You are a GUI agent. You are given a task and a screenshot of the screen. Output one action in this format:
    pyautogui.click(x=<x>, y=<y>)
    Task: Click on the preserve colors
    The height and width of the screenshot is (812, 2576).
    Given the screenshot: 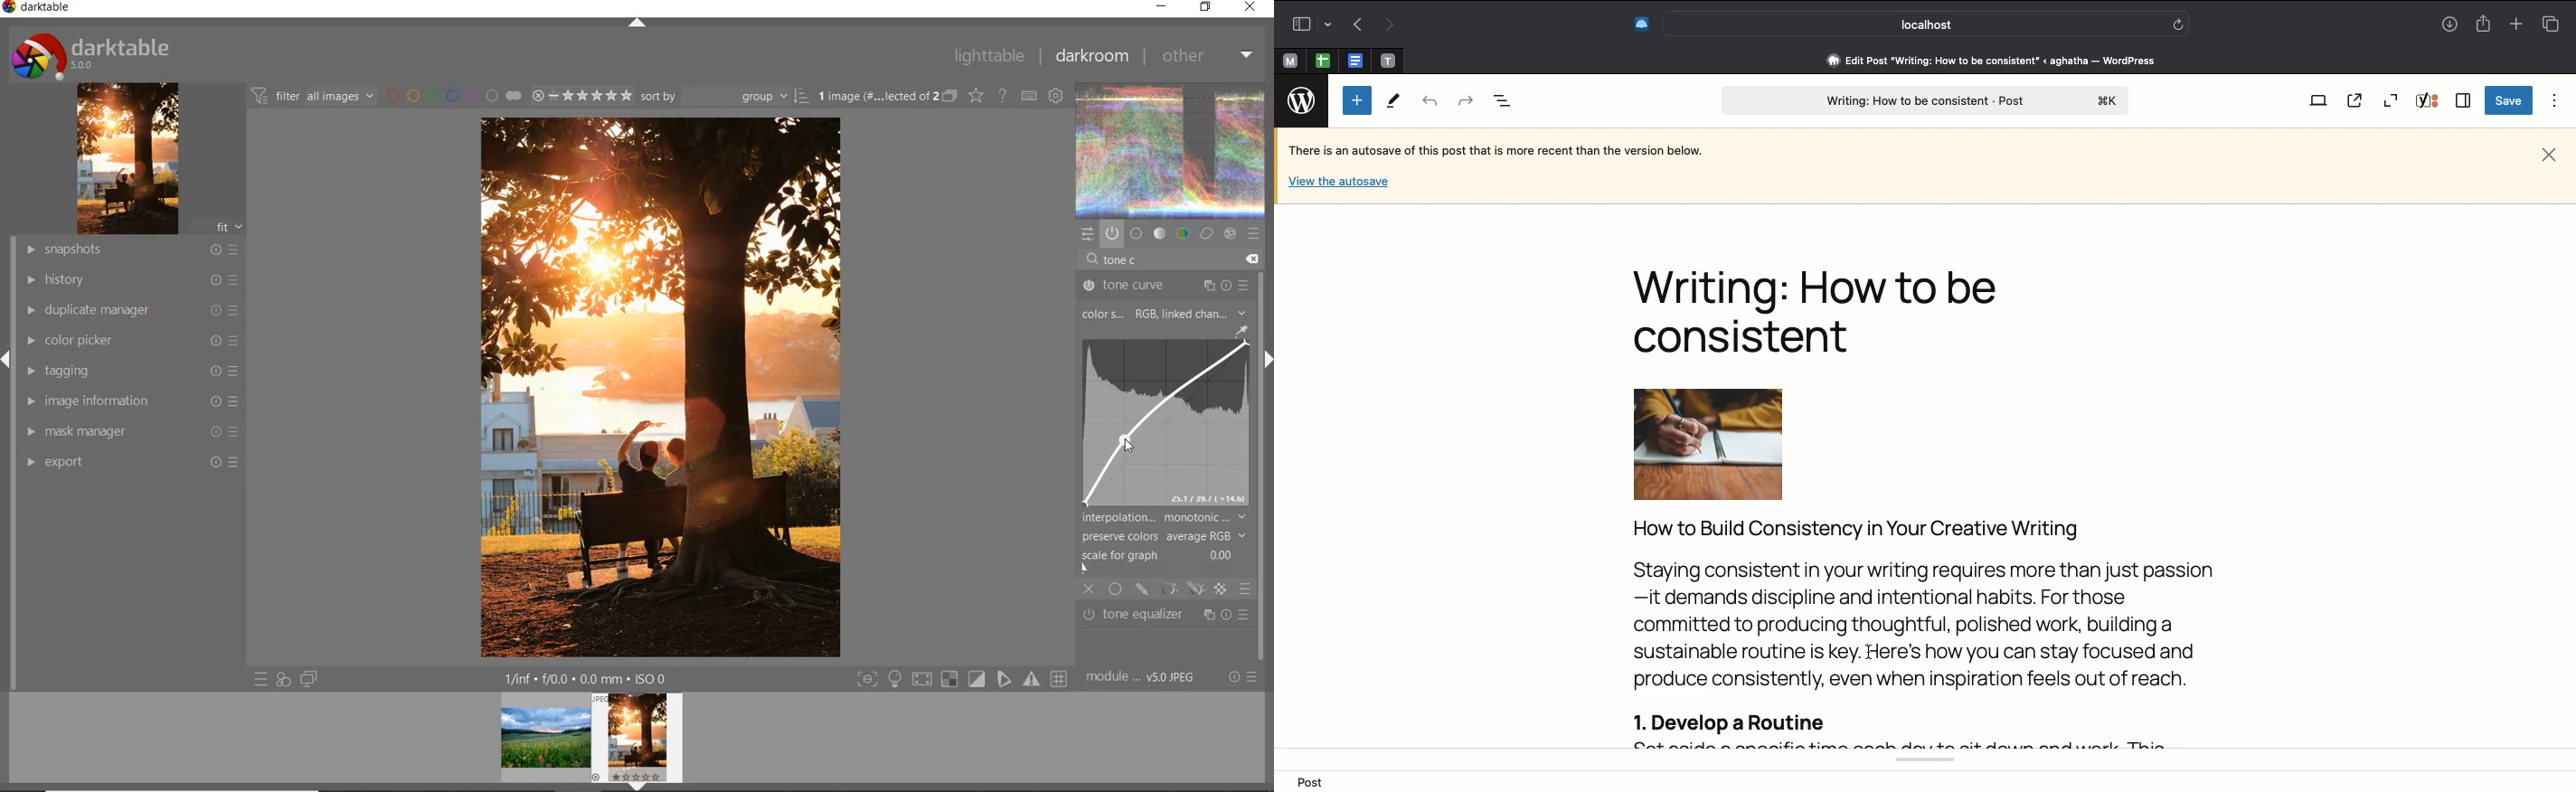 What is the action you would take?
    pyautogui.click(x=1162, y=536)
    